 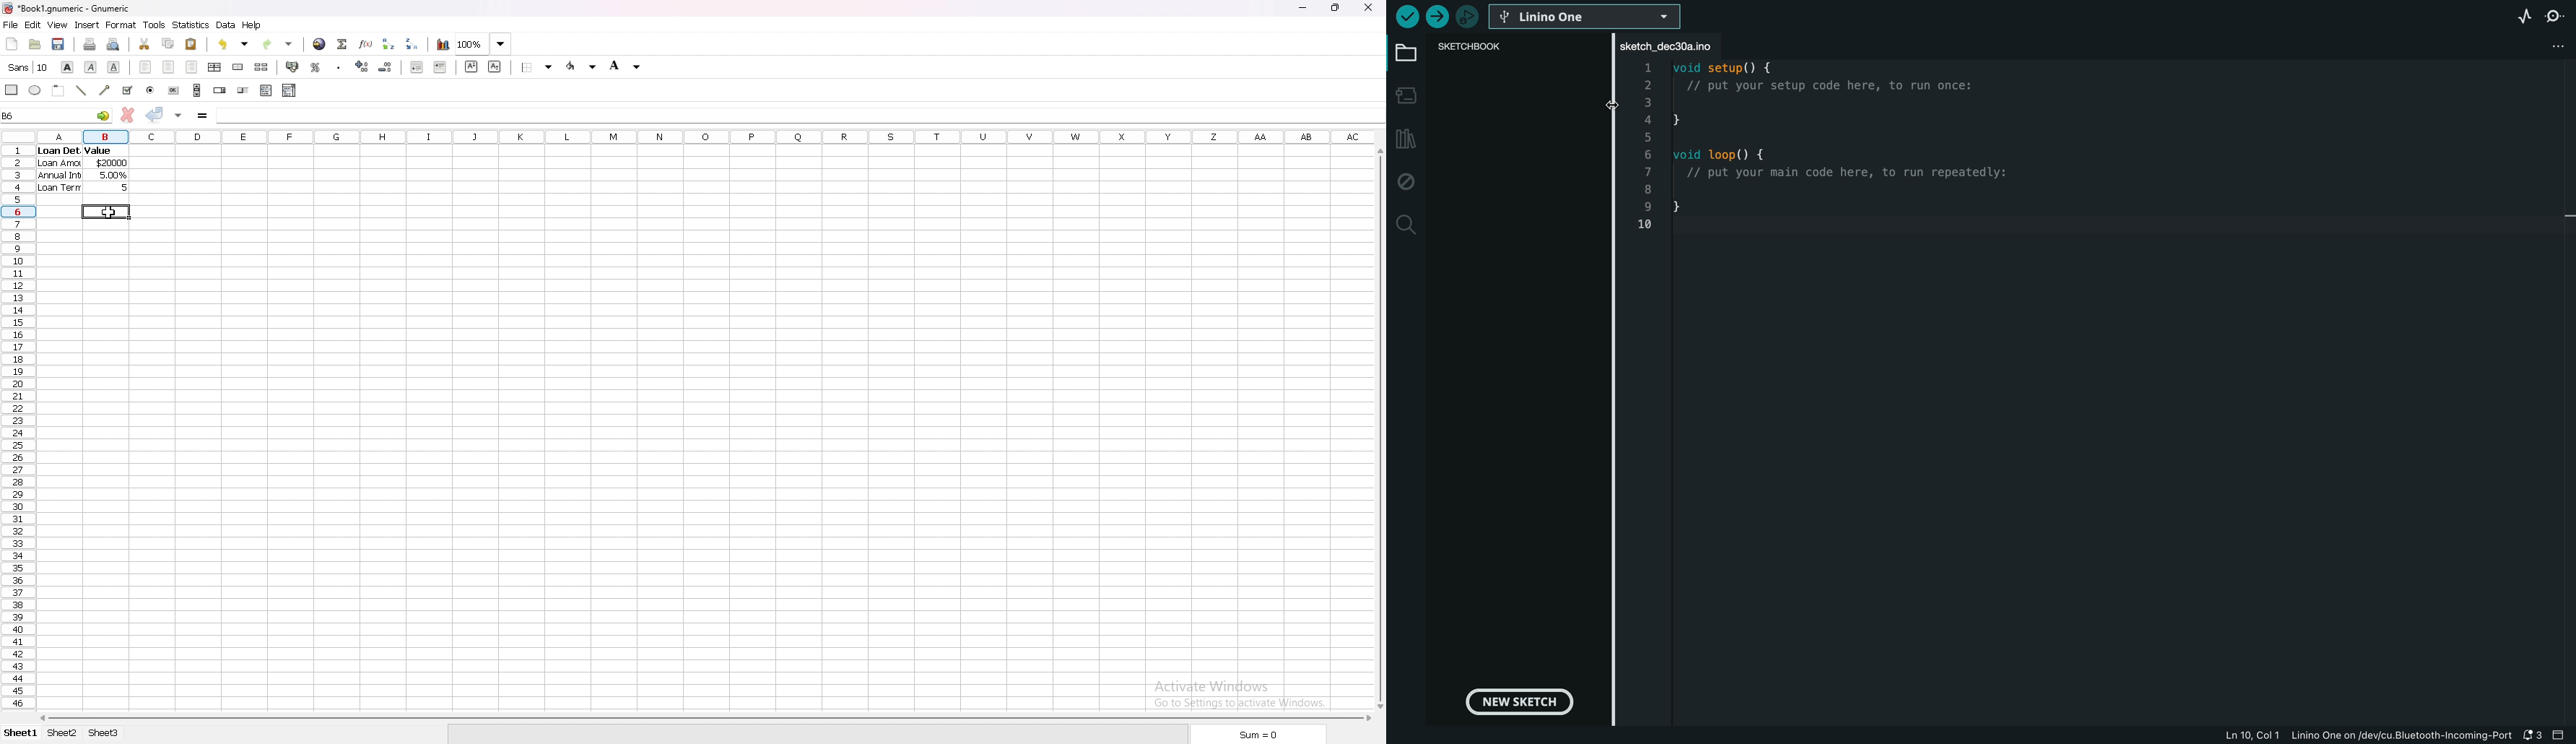 What do you see at coordinates (495, 66) in the screenshot?
I see `subscript` at bounding box center [495, 66].